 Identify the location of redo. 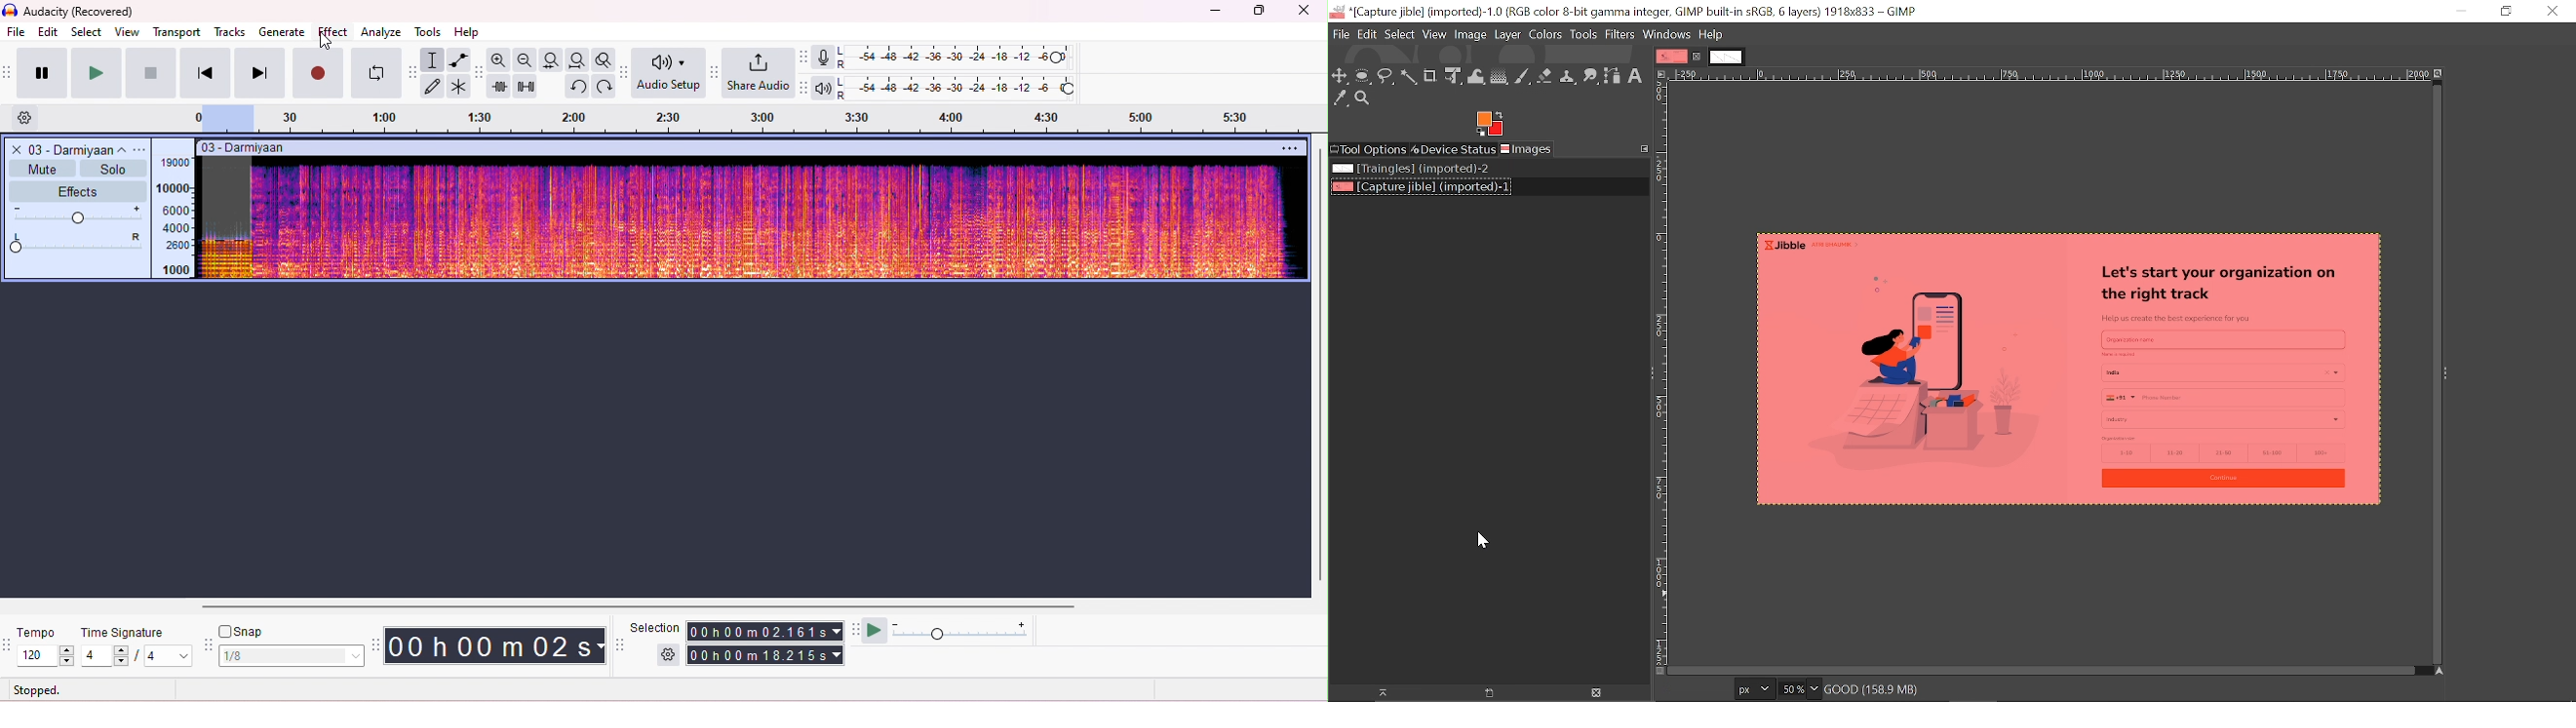
(606, 87).